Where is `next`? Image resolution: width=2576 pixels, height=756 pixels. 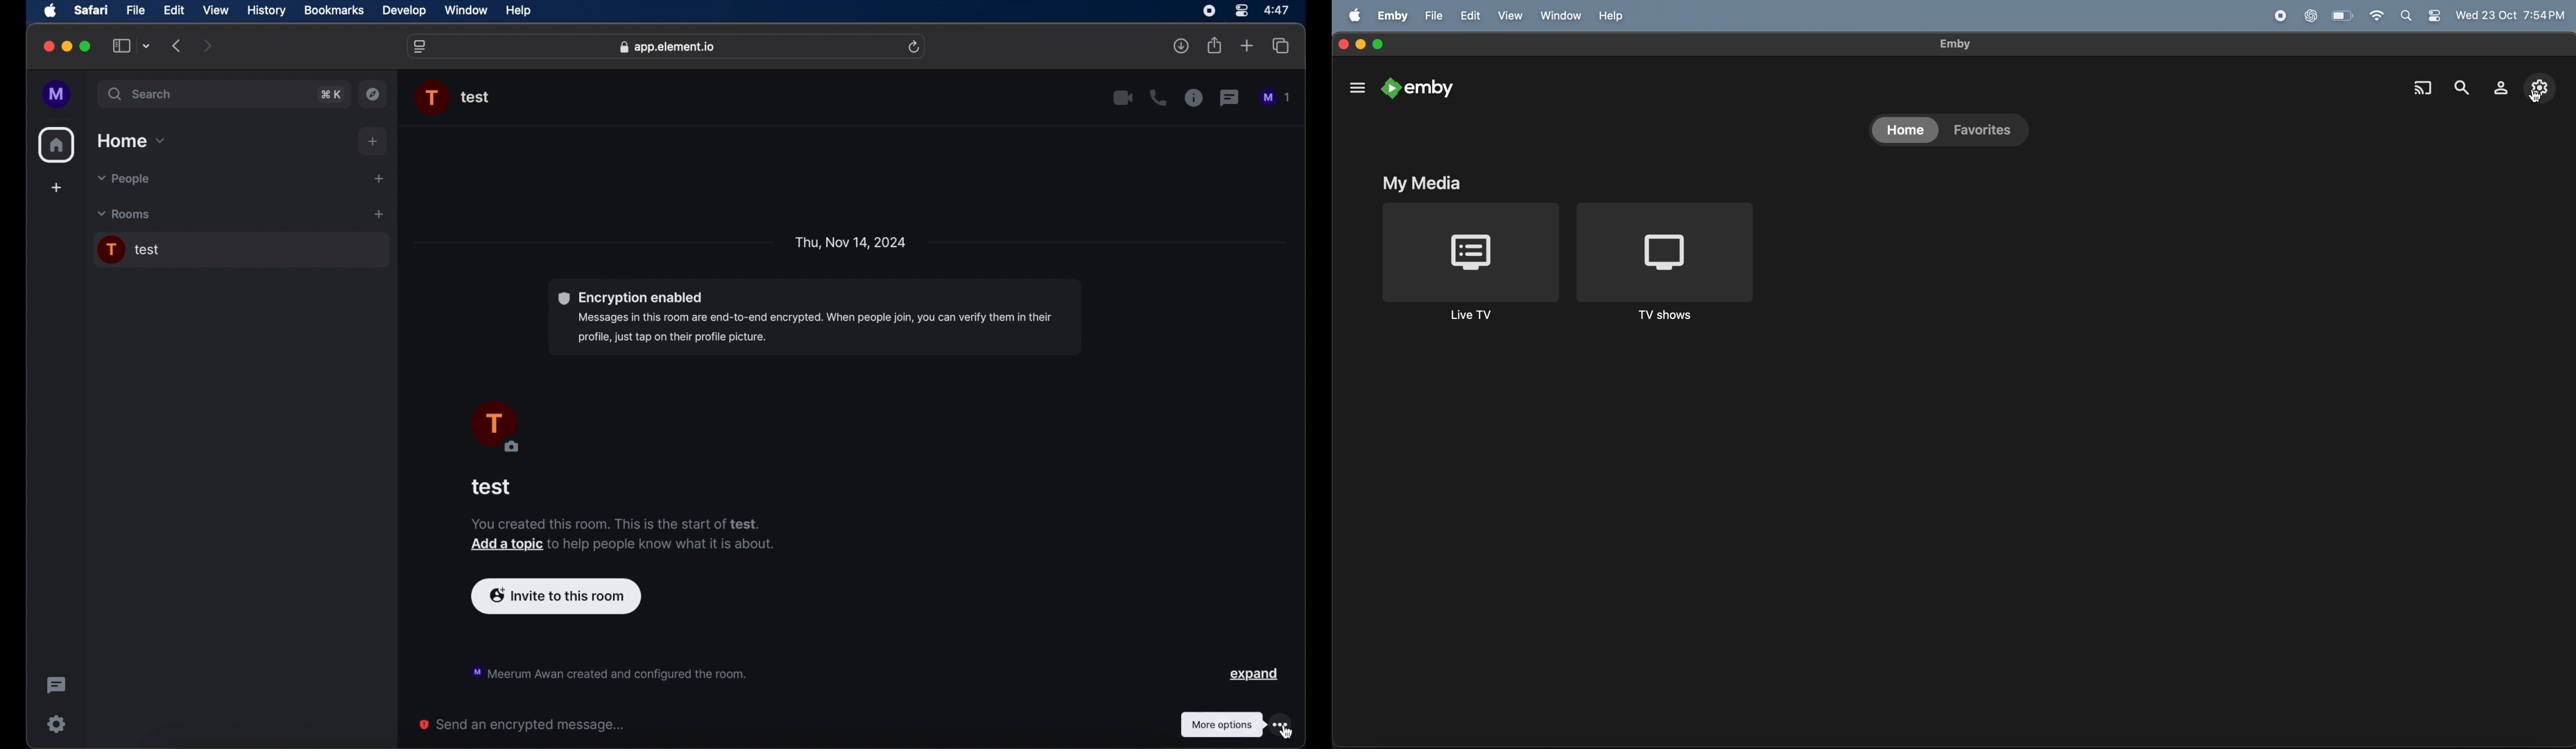 next is located at coordinates (208, 45).